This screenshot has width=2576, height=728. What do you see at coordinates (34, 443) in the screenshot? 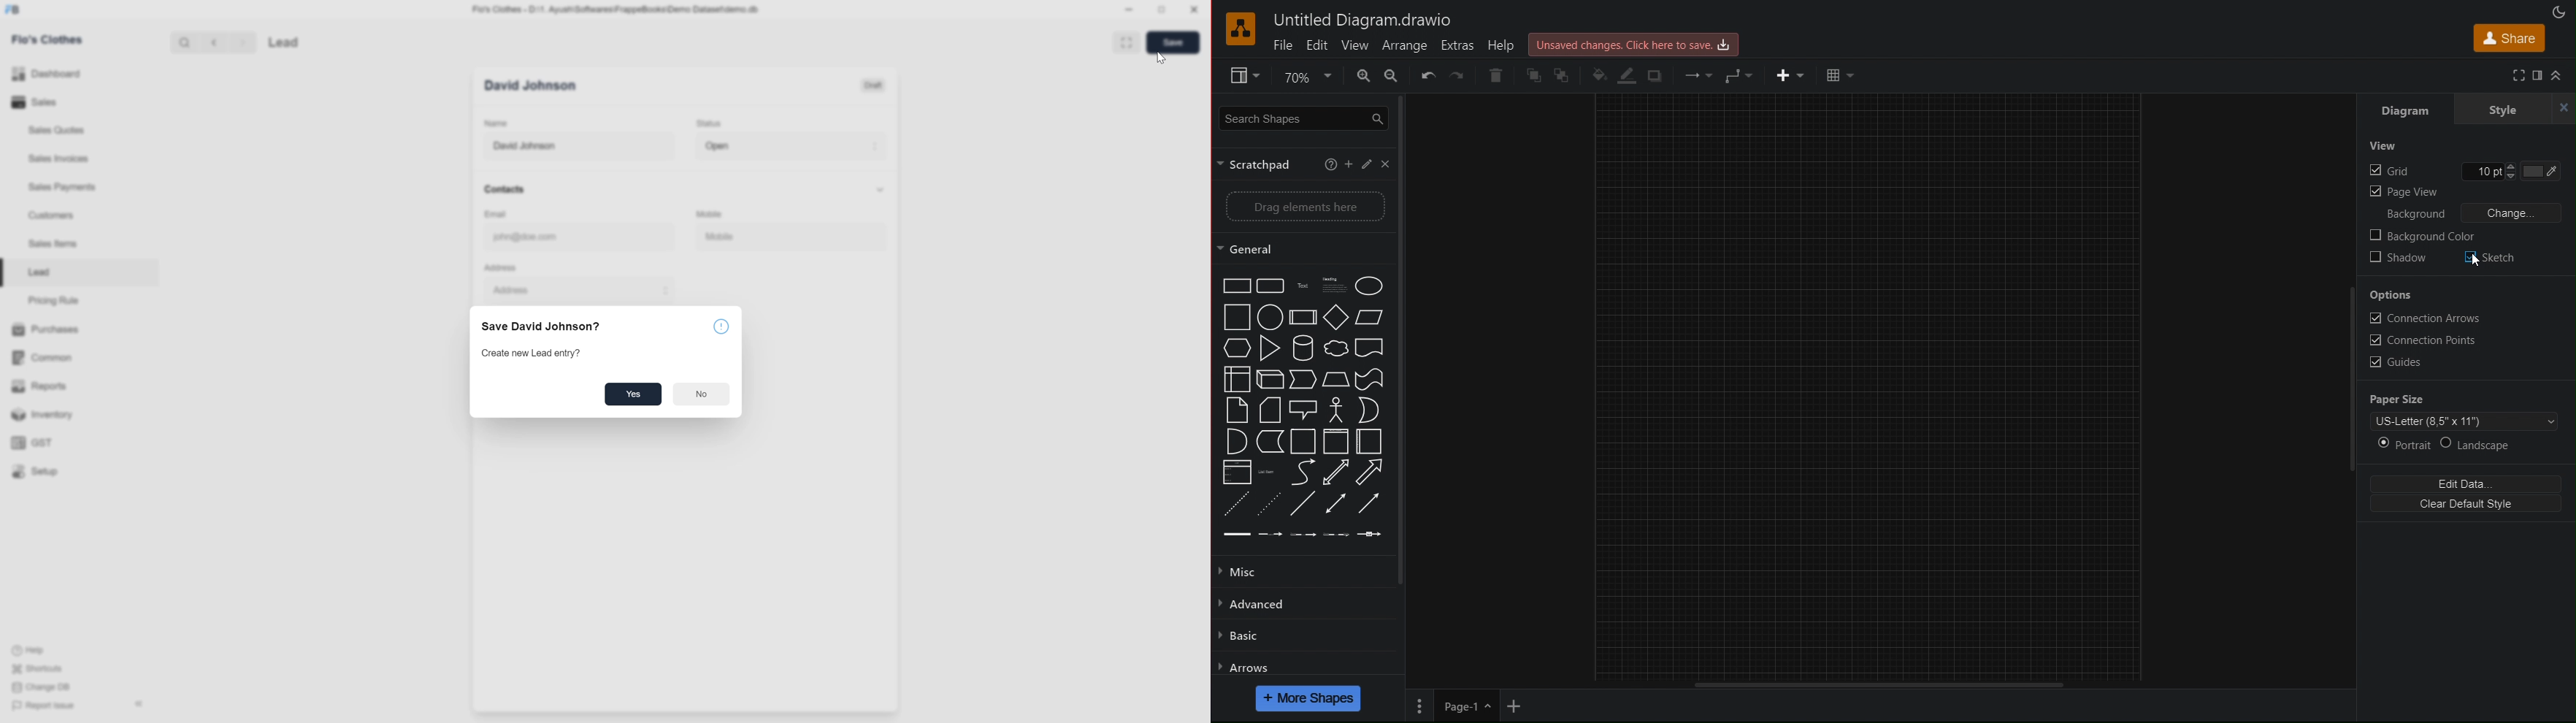
I see `GST` at bounding box center [34, 443].